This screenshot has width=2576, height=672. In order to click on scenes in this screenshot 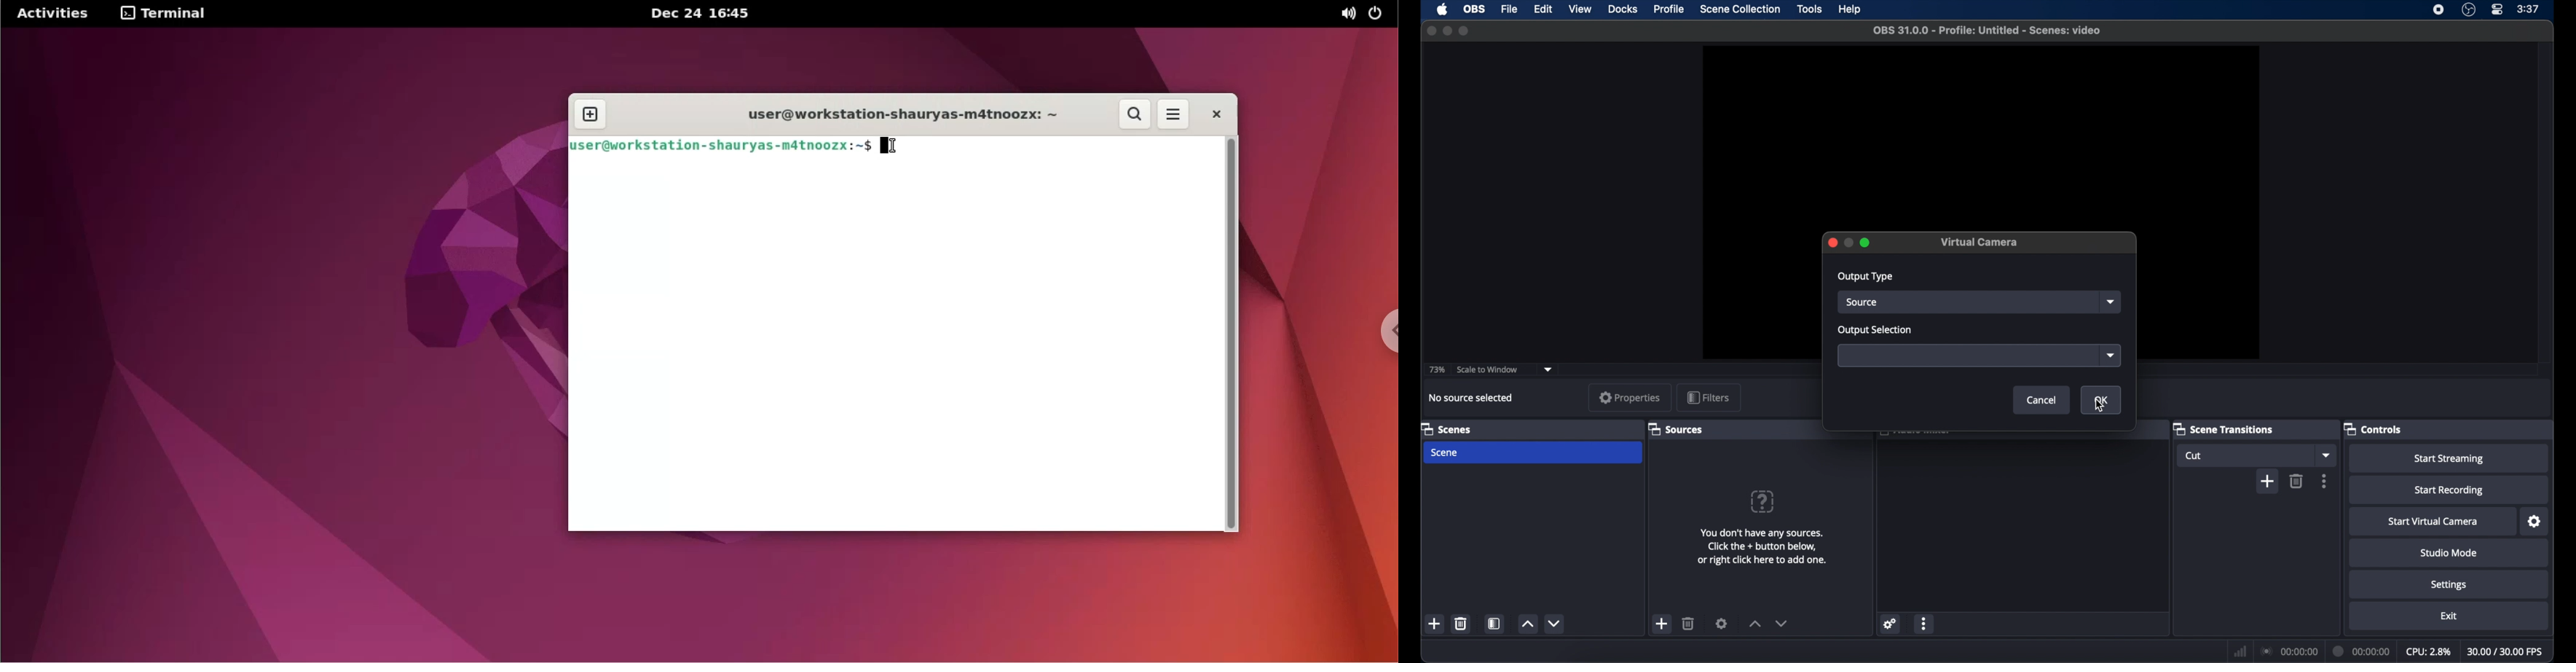, I will do `click(1446, 428)`.